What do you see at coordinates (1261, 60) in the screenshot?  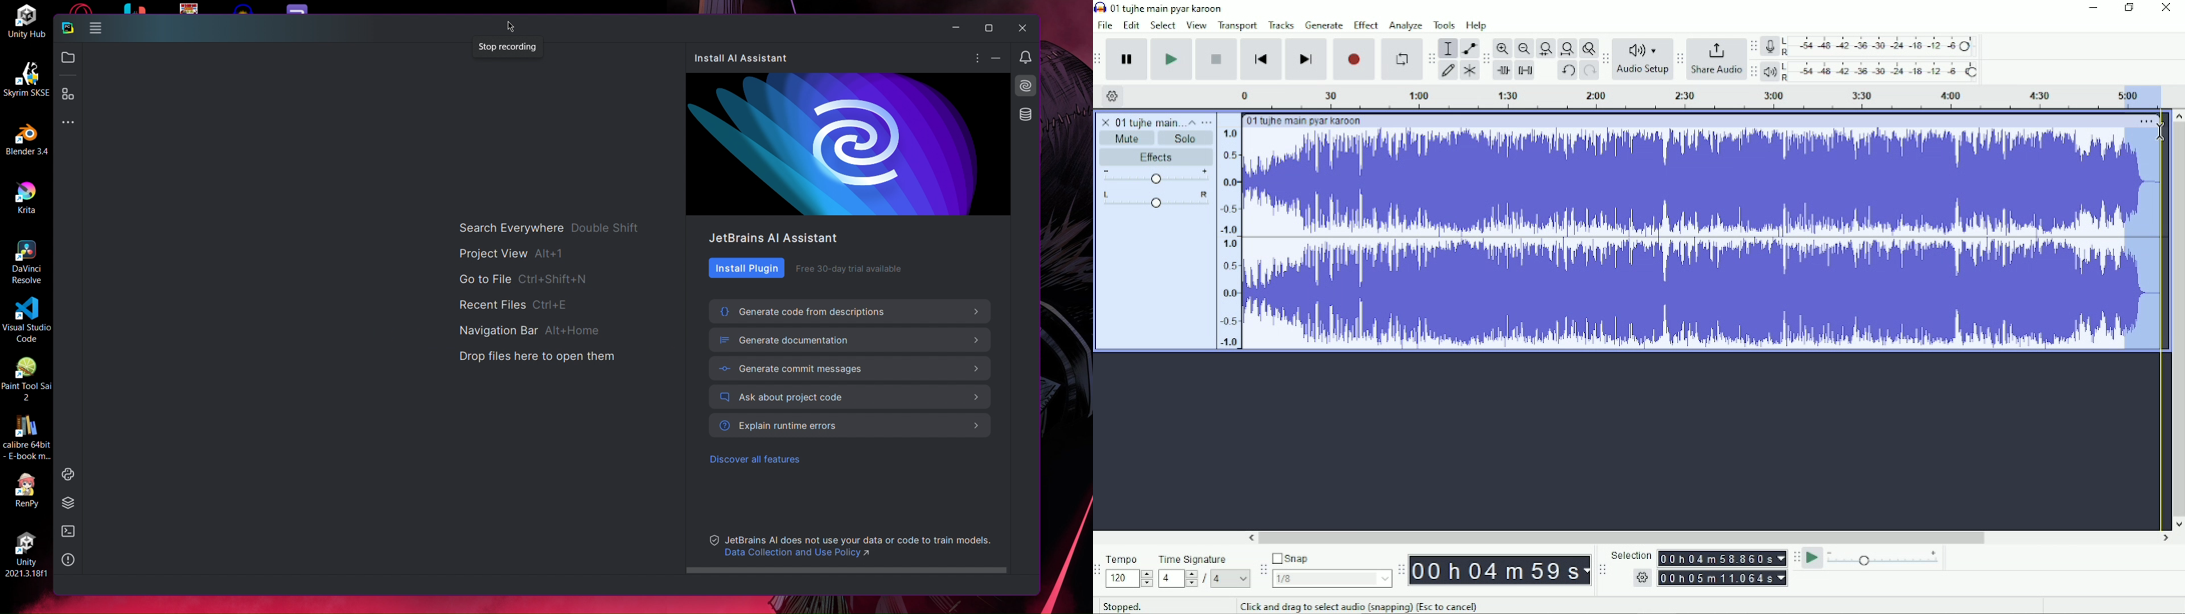 I see `Skip to start` at bounding box center [1261, 60].